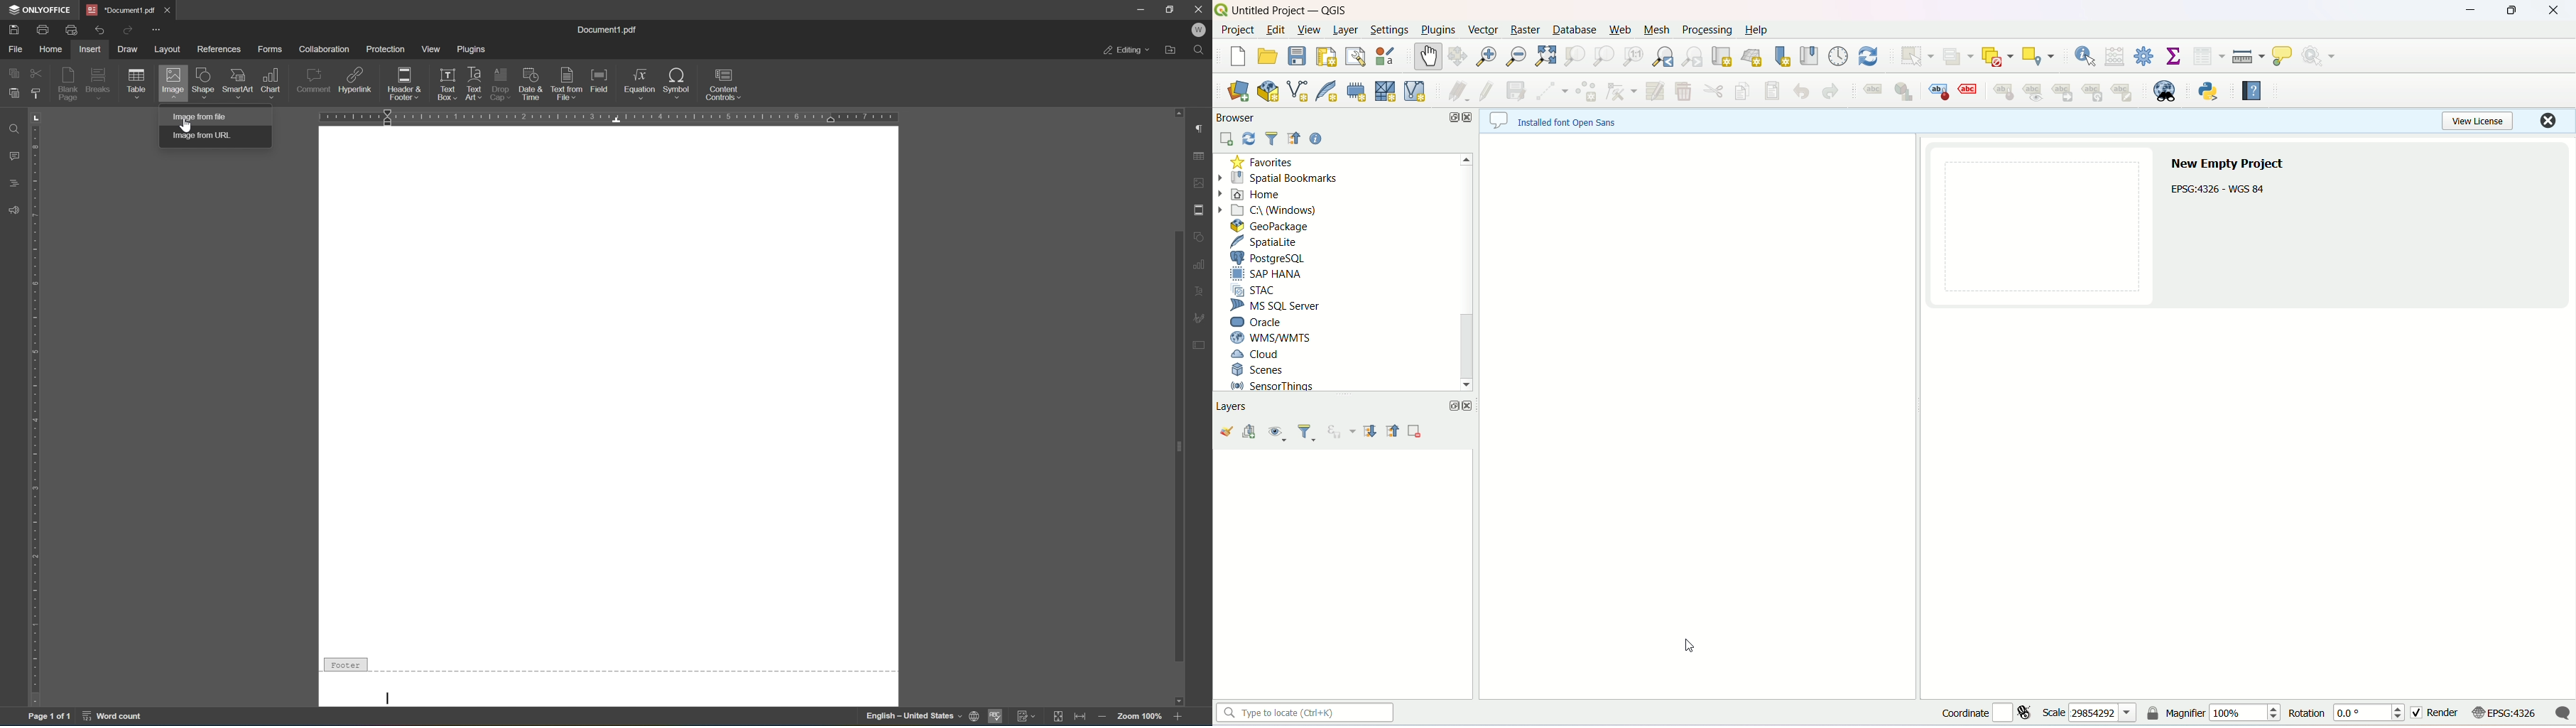  Describe the element at coordinates (1653, 92) in the screenshot. I see `modify atrributes` at that location.